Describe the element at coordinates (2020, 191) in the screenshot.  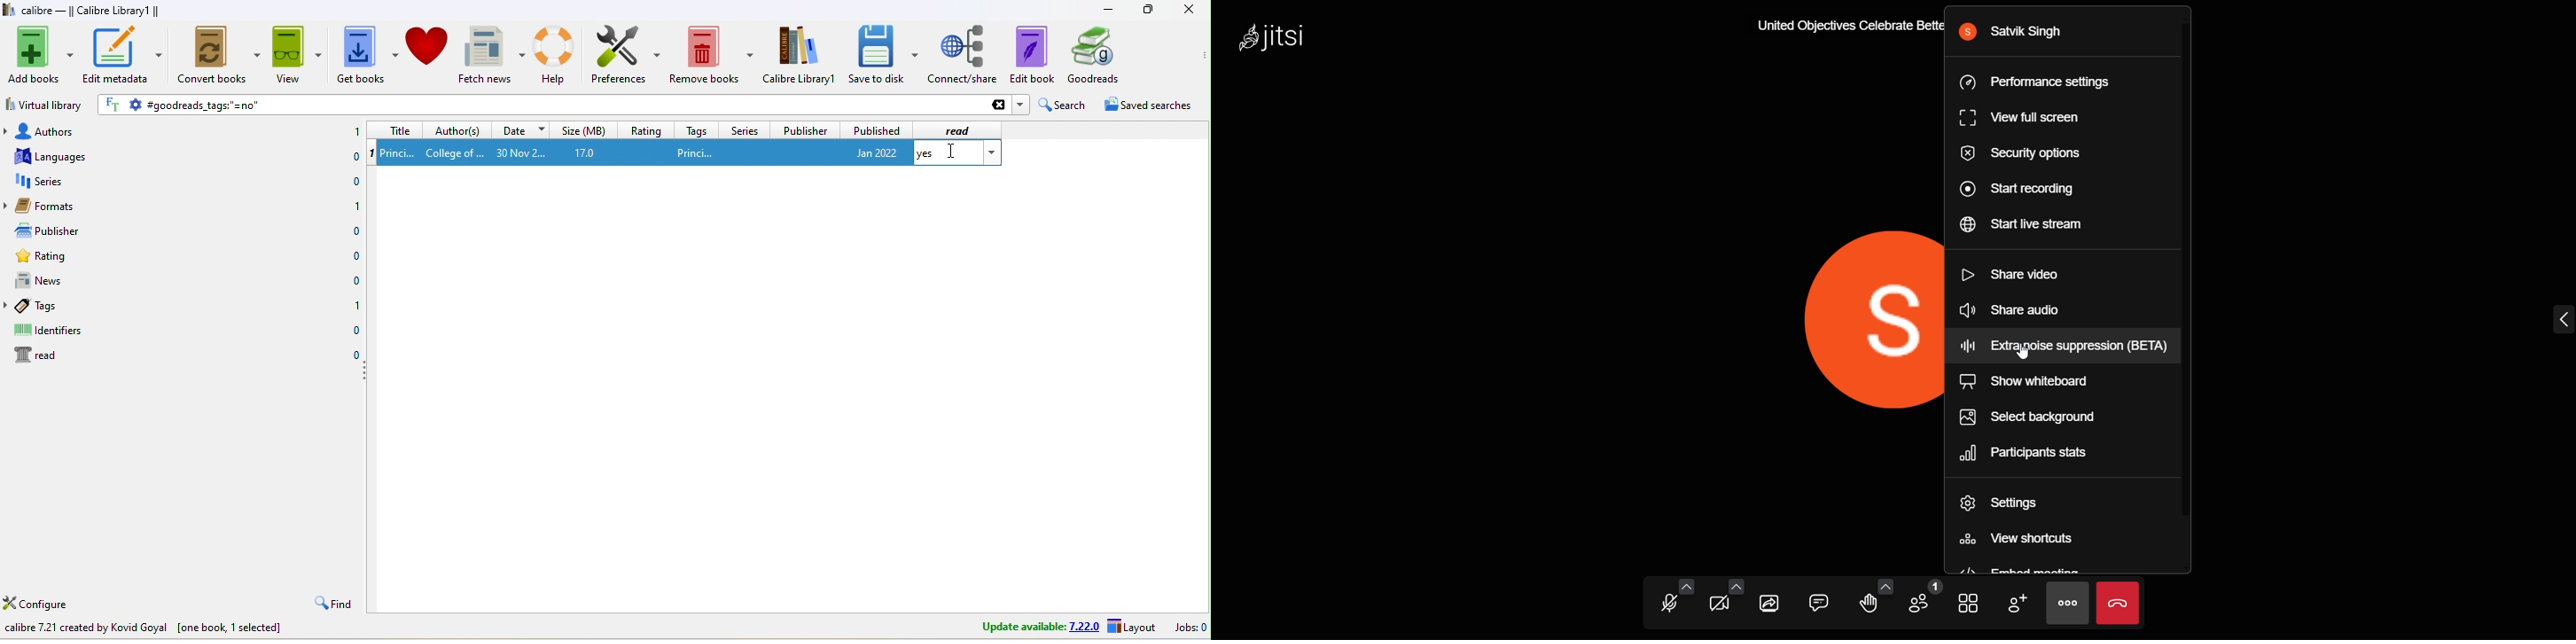
I see `start recording` at that location.